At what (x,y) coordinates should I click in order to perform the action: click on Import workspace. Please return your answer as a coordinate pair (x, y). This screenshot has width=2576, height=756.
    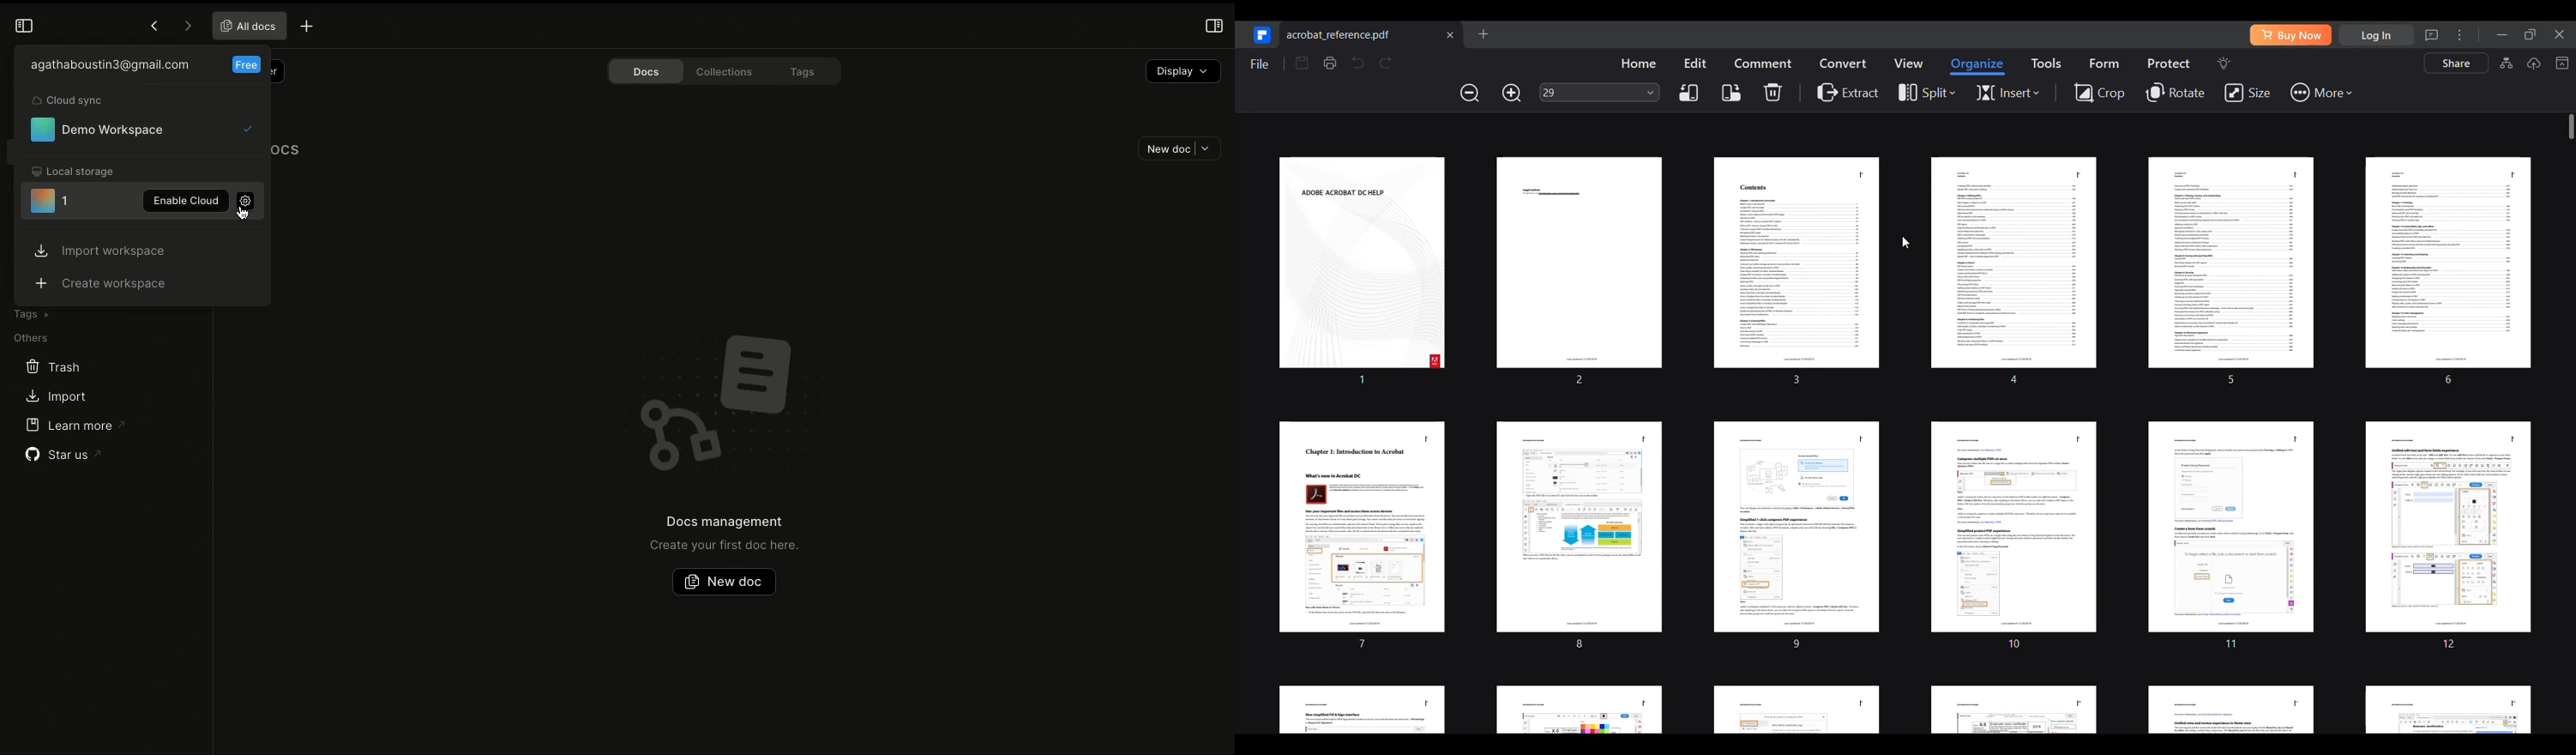
    Looking at the image, I should click on (99, 253).